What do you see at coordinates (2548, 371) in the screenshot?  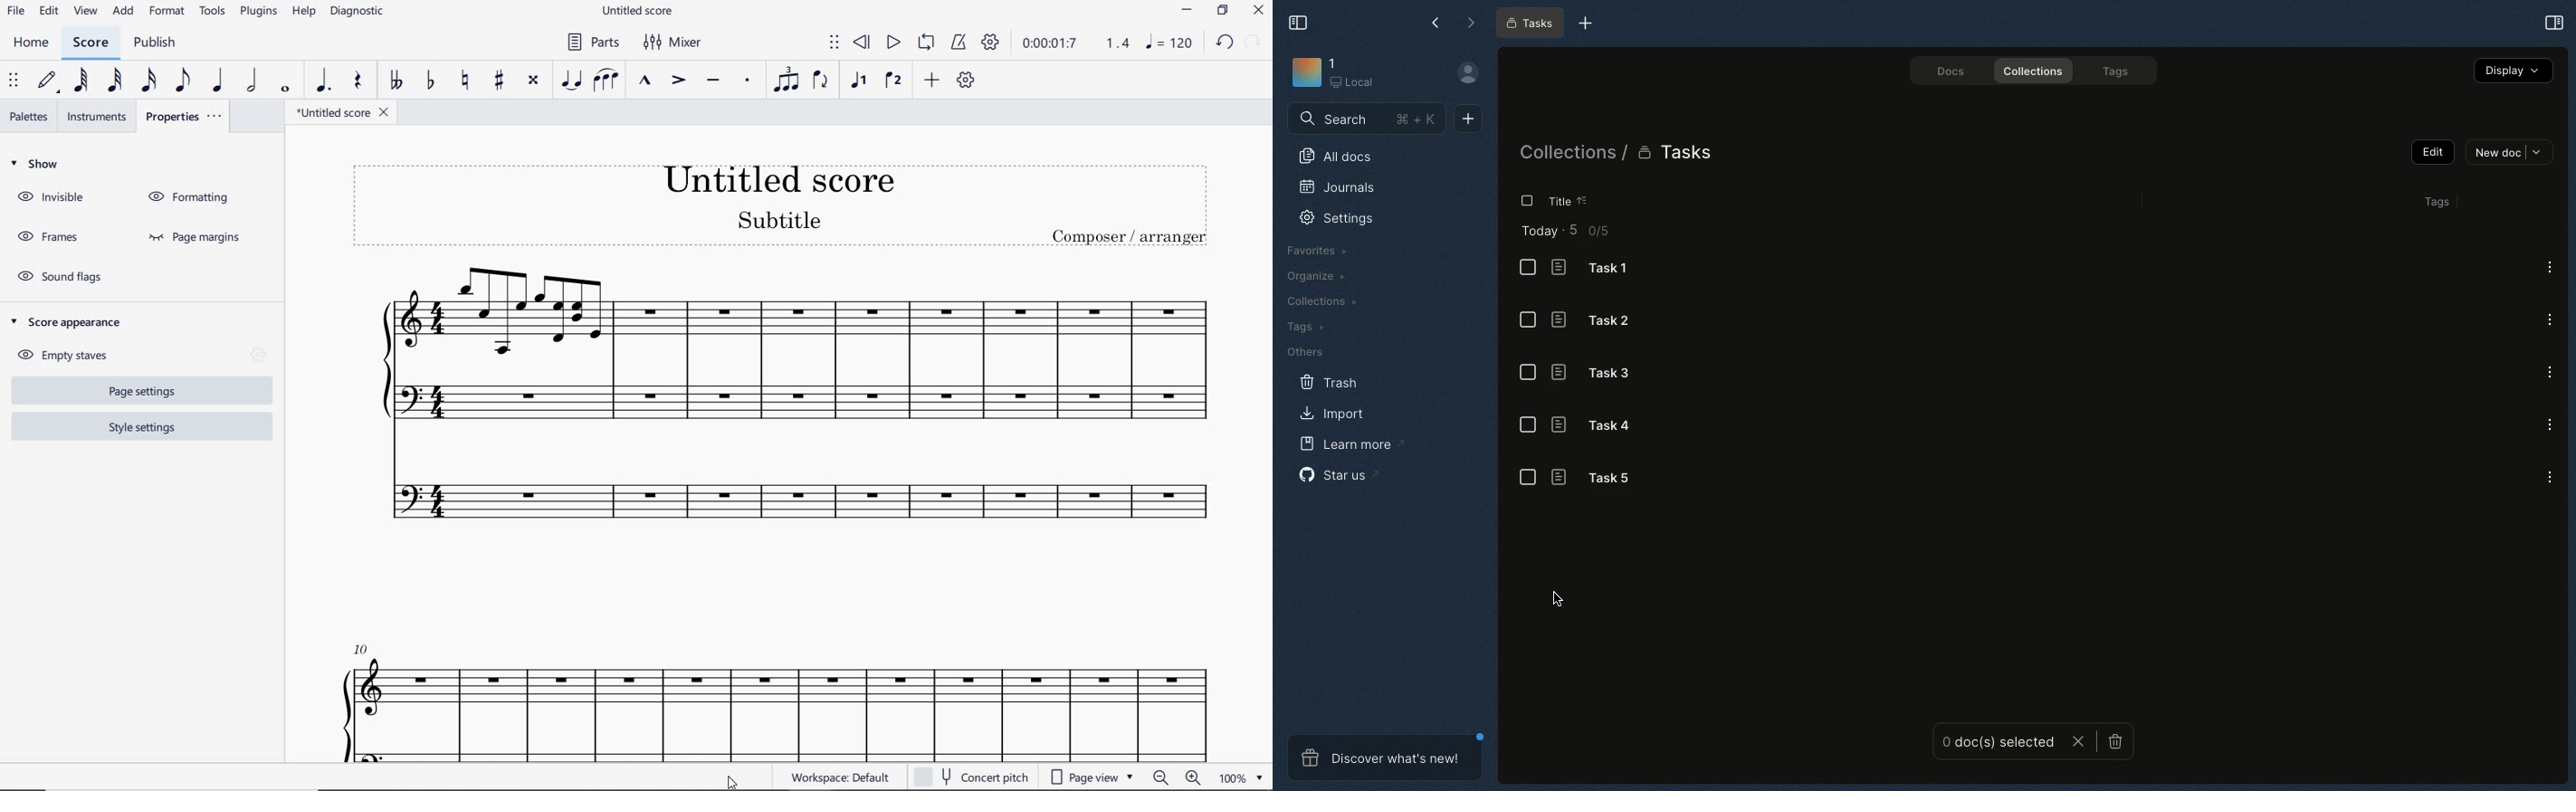 I see `Options` at bounding box center [2548, 371].